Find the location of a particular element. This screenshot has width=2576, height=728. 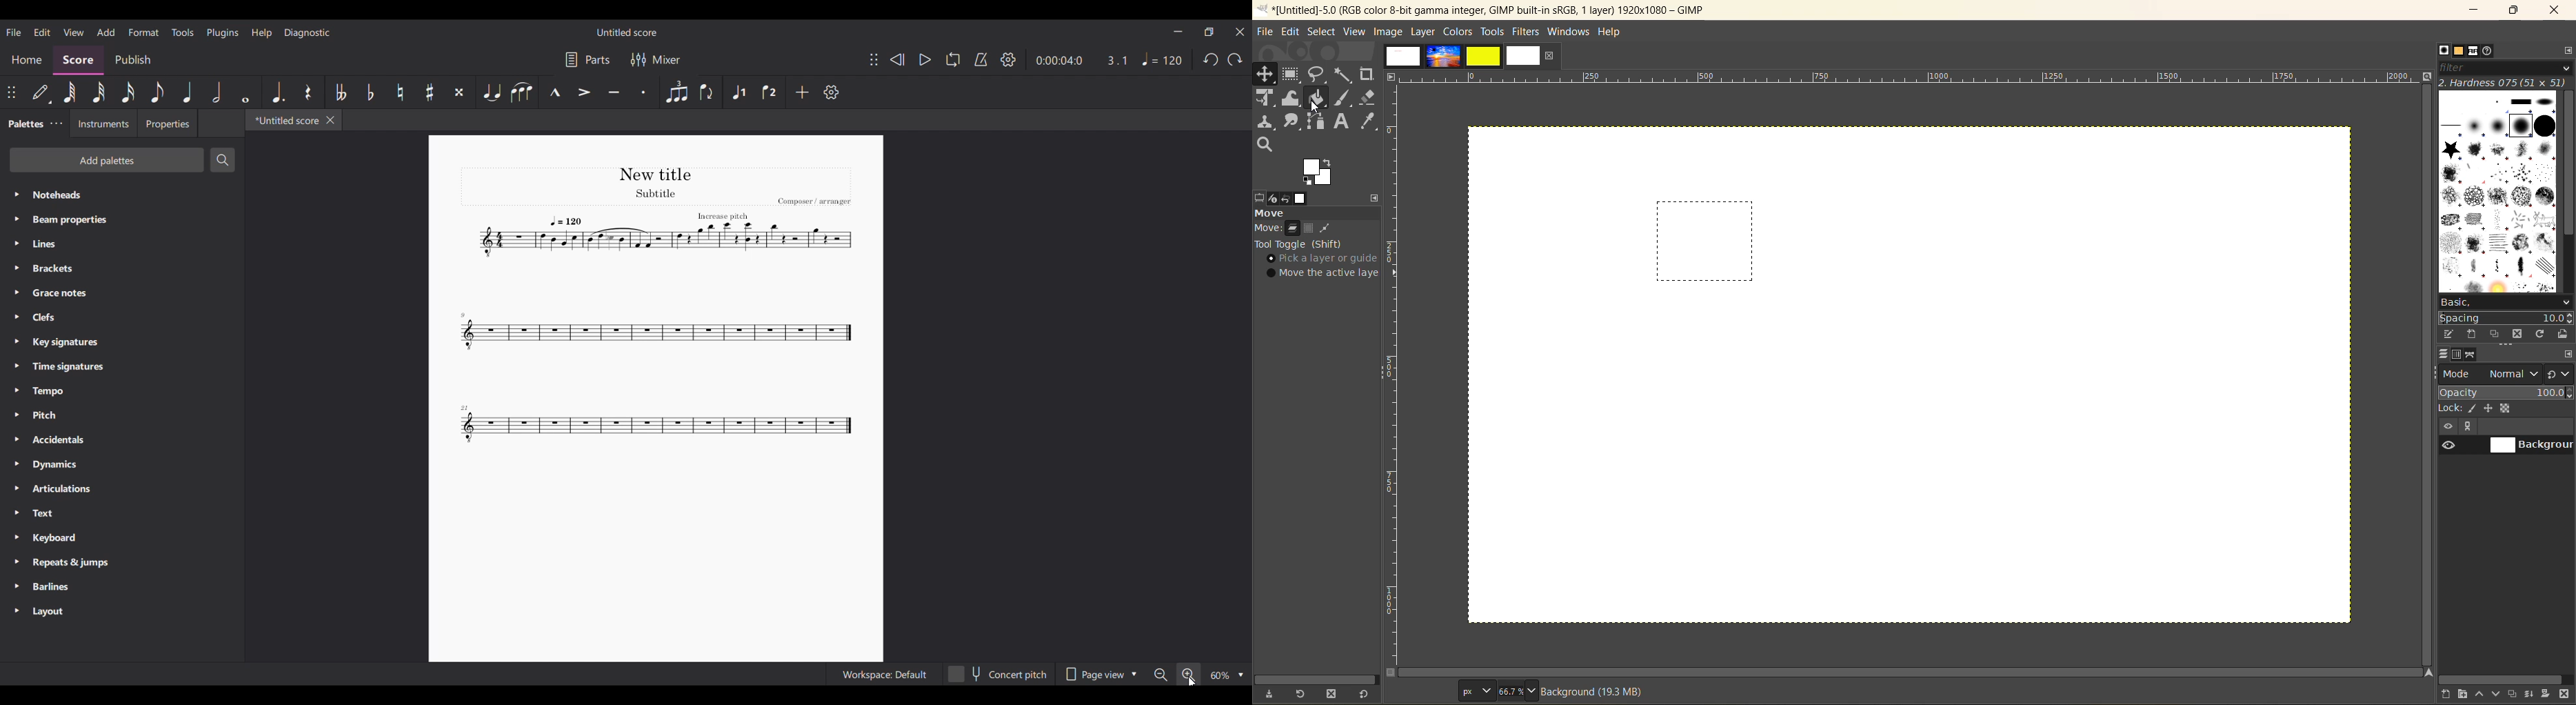

tools is located at coordinates (1494, 32).